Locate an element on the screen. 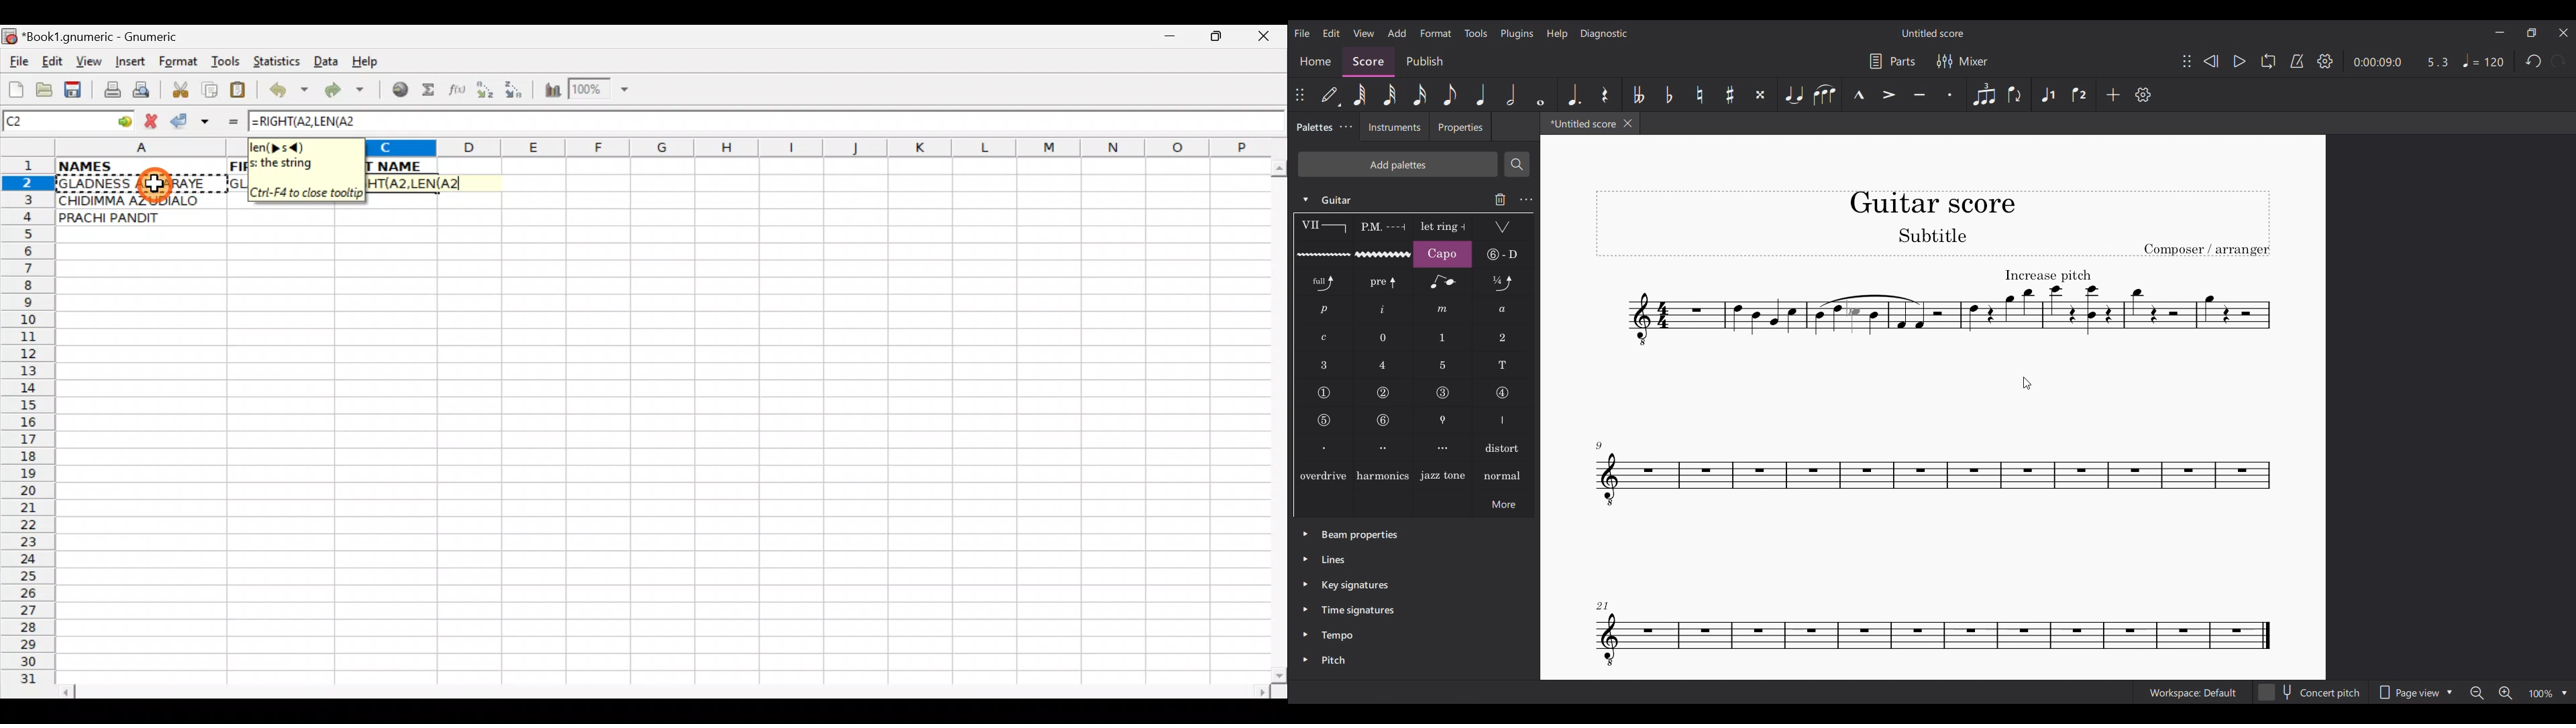 The width and height of the screenshot is (2576, 728). Key signatures palette is located at coordinates (1355, 585).